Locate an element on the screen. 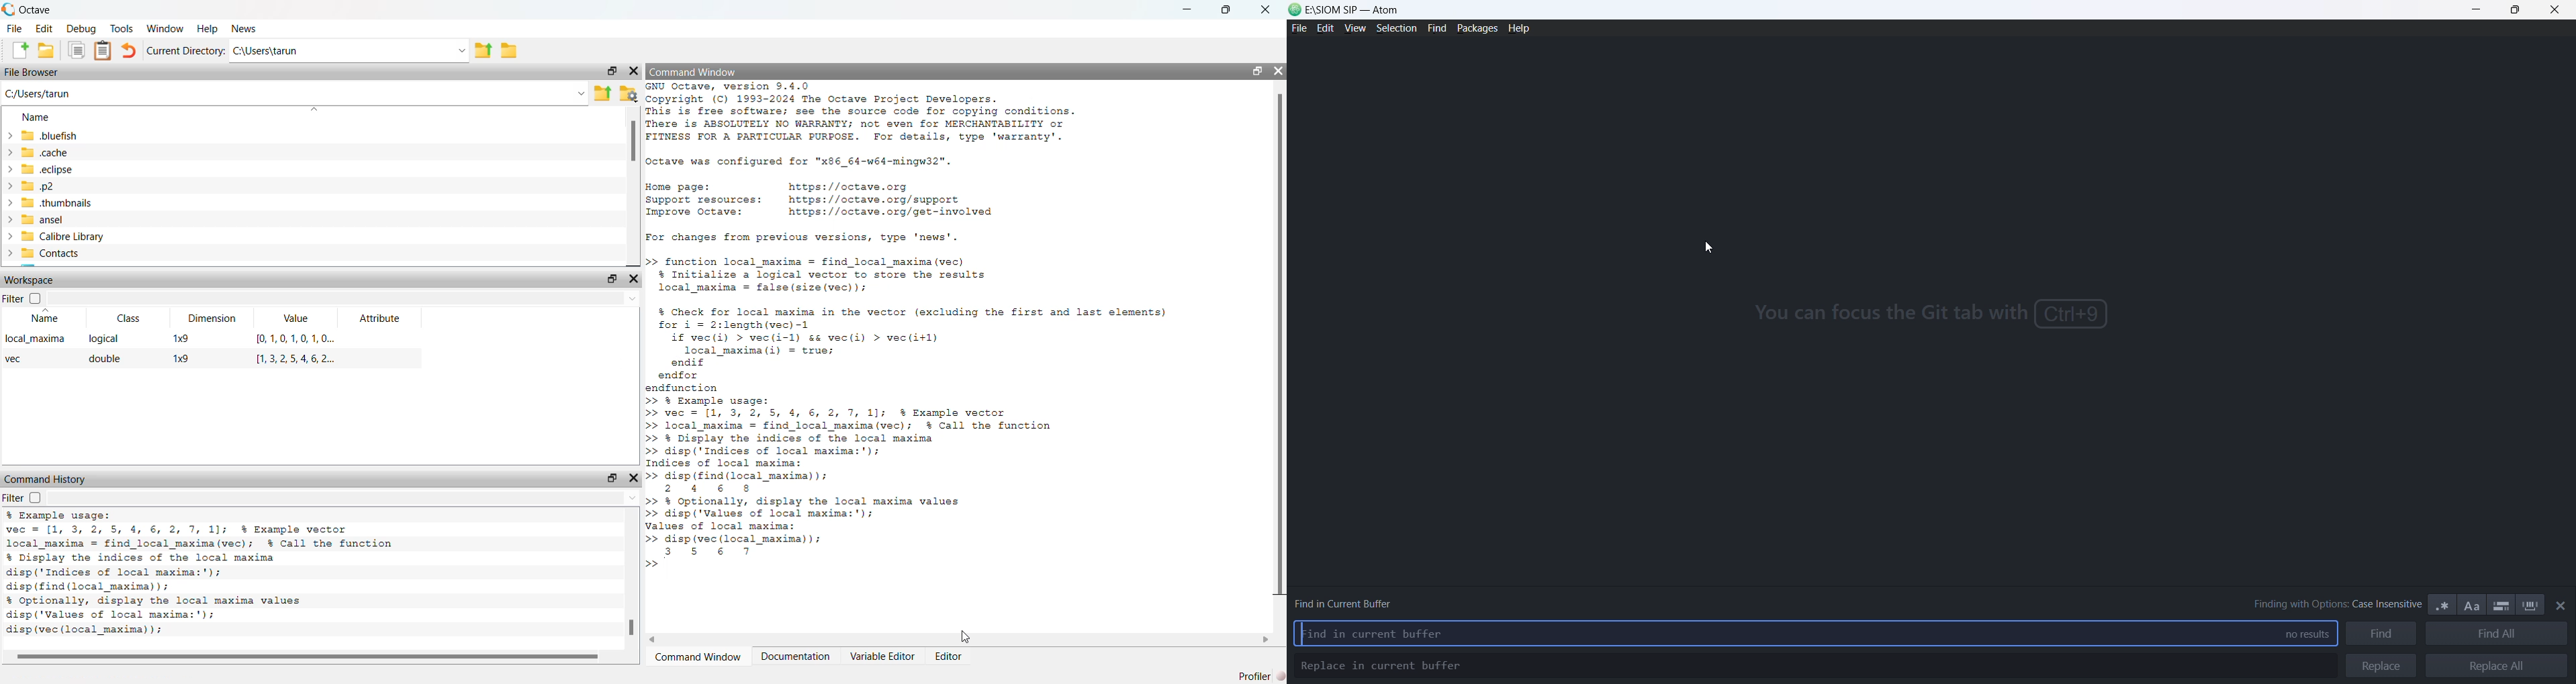 The width and height of the screenshot is (2576, 700). Enter text to filter the command history is located at coordinates (344, 497).